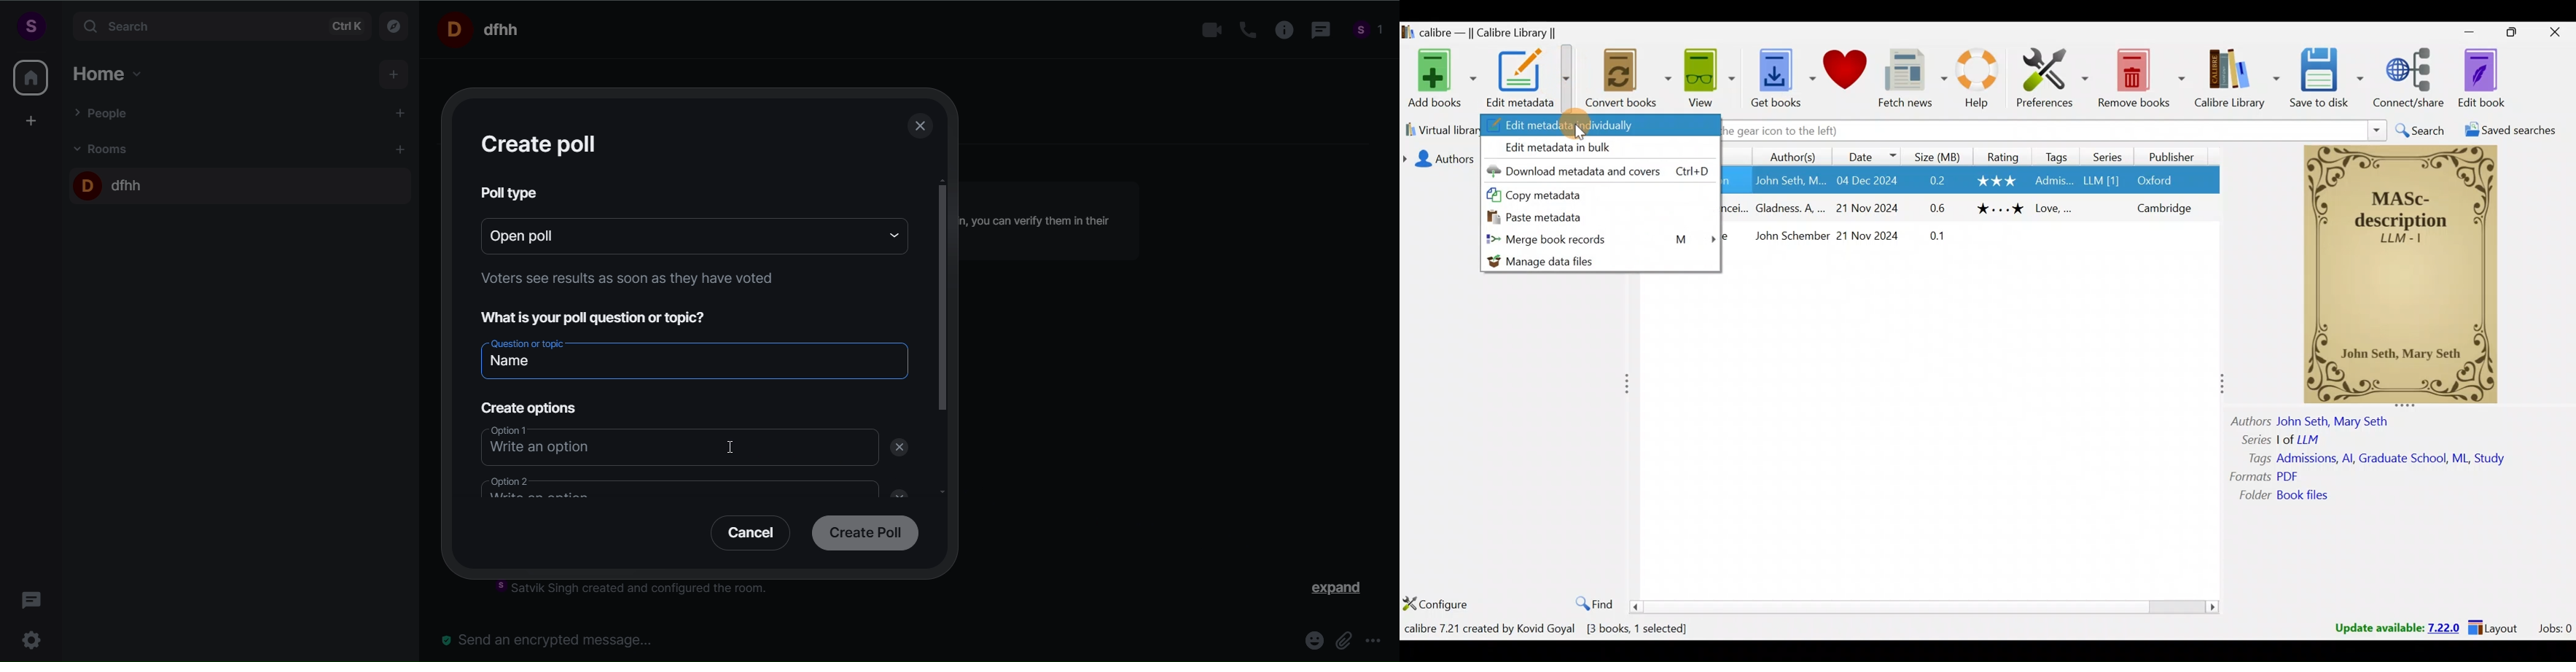  What do you see at coordinates (2419, 129) in the screenshot?
I see `Search` at bounding box center [2419, 129].